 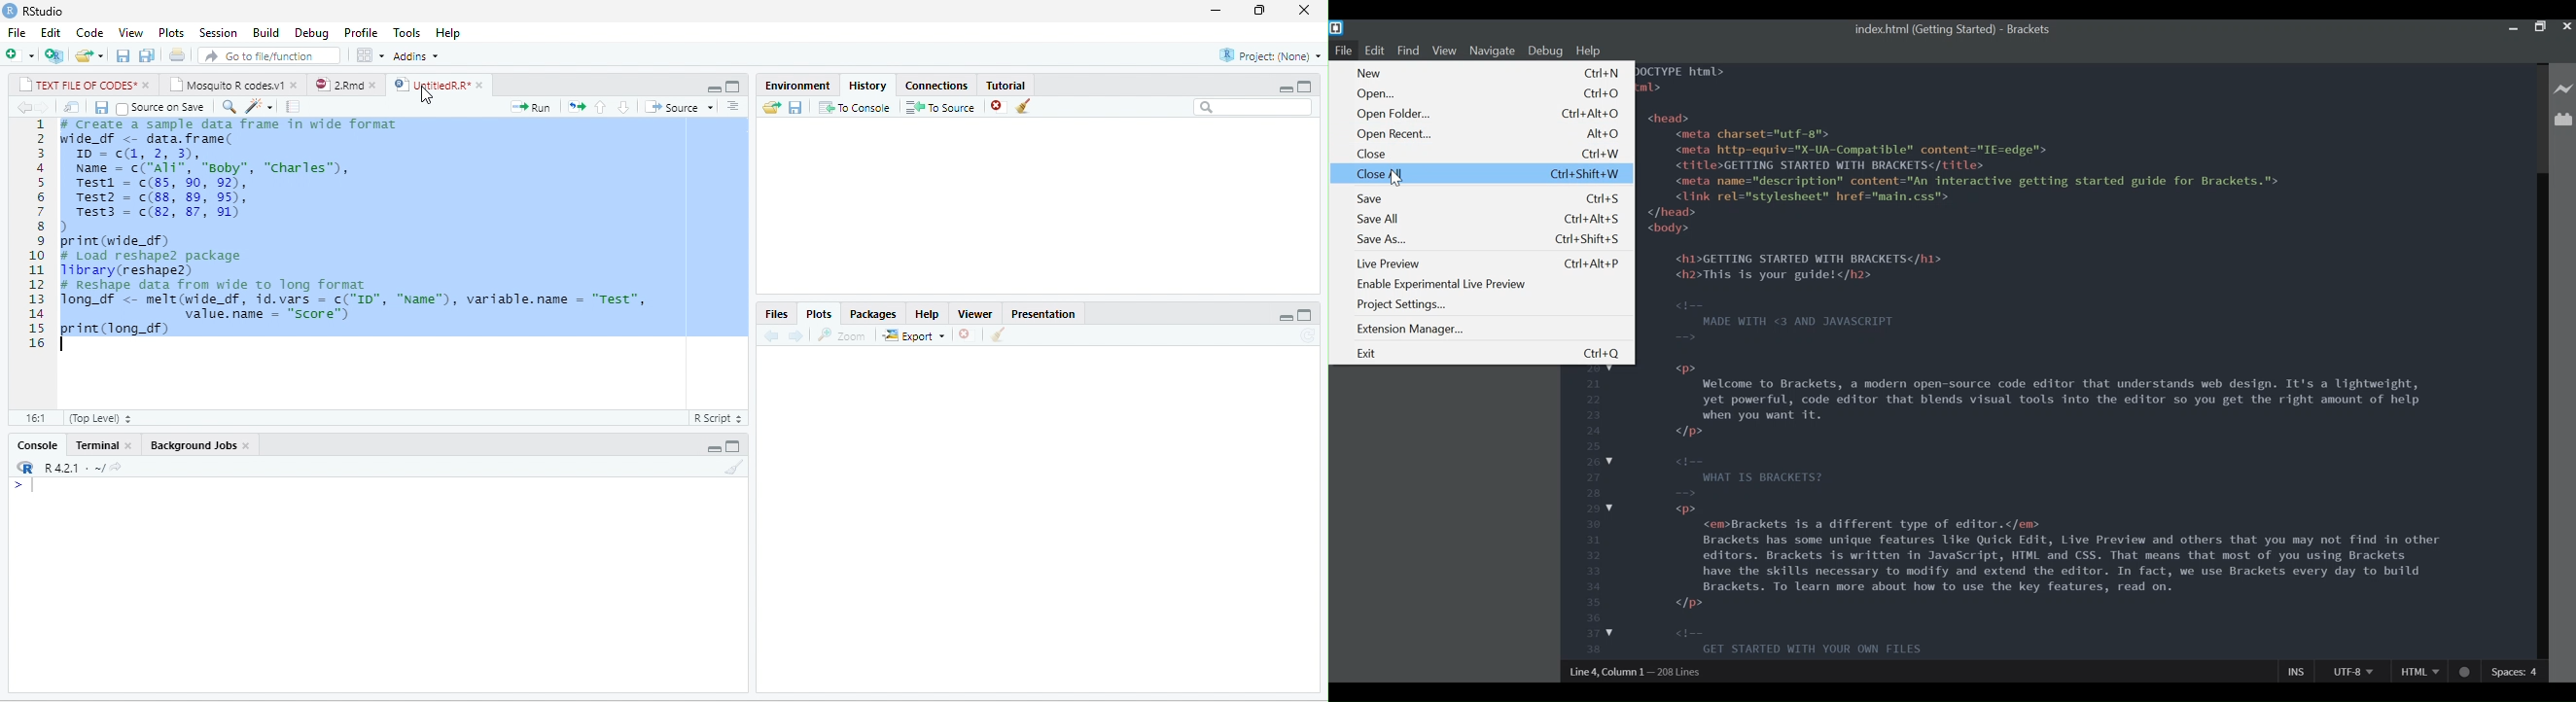 What do you see at coordinates (1441, 284) in the screenshot?
I see `Enable Experimental Live Preview` at bounding box center [1441, 284].